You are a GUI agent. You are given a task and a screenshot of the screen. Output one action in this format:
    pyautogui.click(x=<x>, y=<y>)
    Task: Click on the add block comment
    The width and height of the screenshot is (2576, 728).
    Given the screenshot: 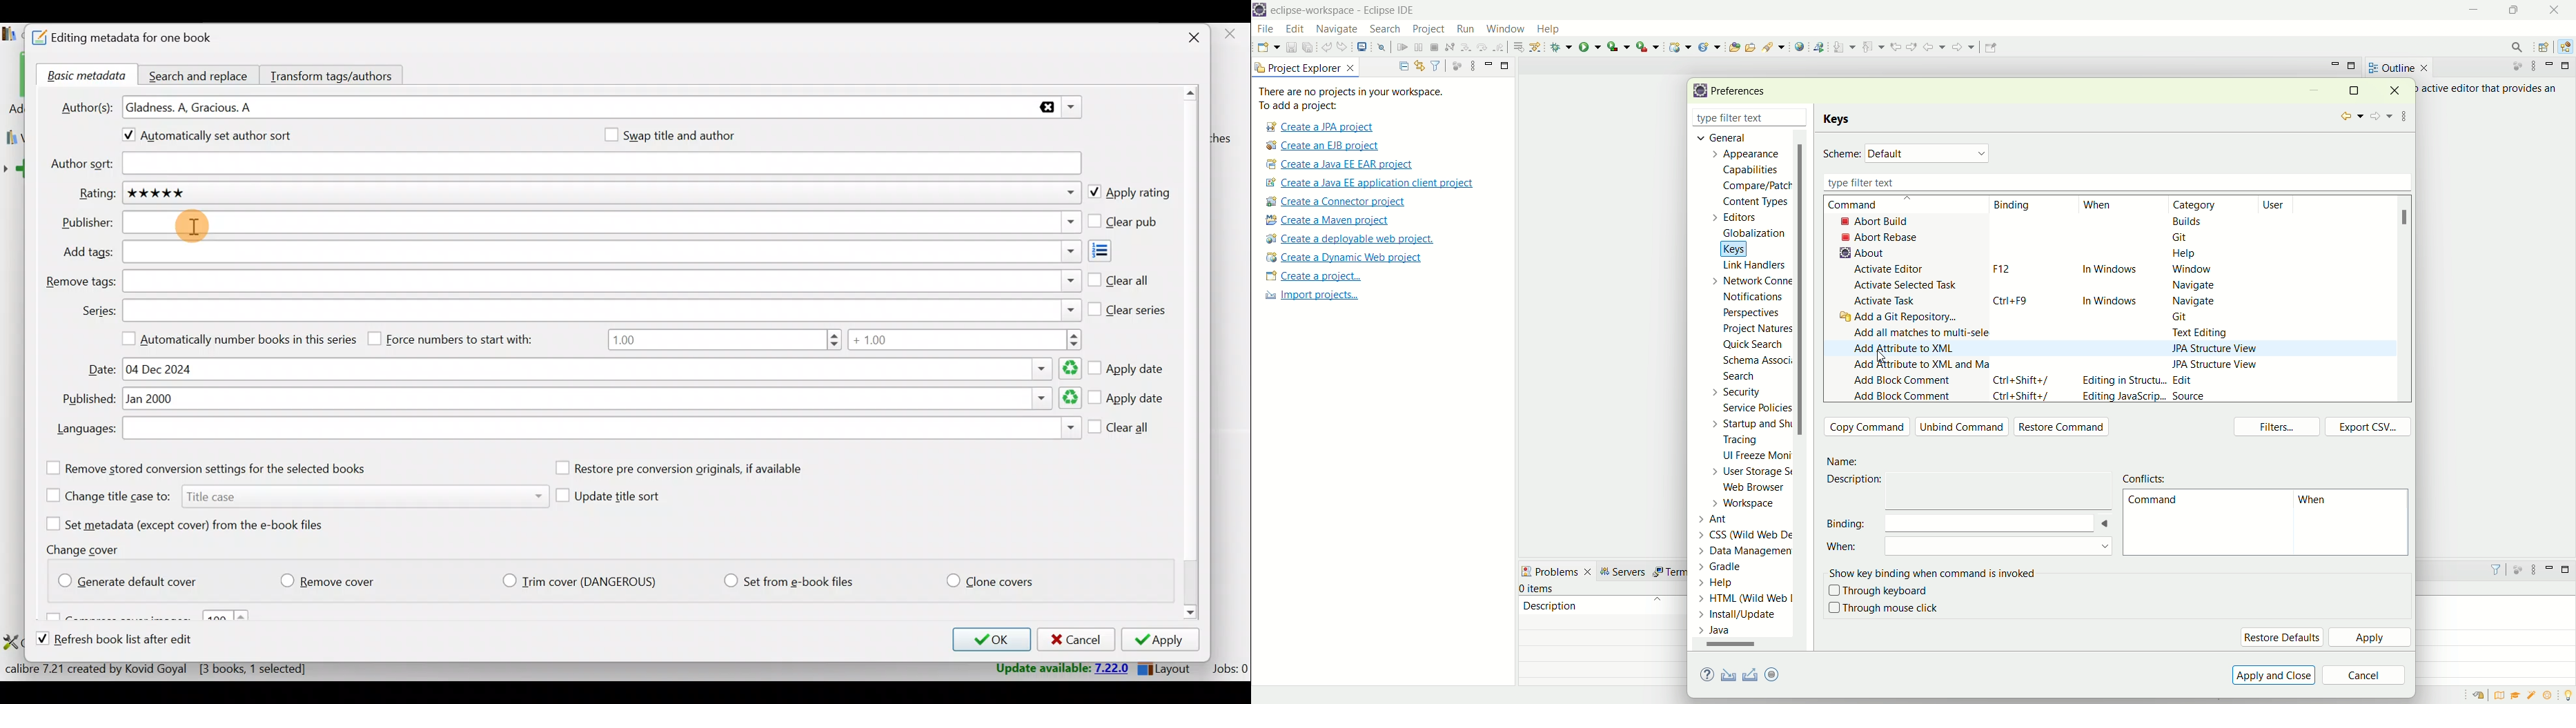 What is the action you would take?
    pyautogui.click(x=1902, y=382)
    